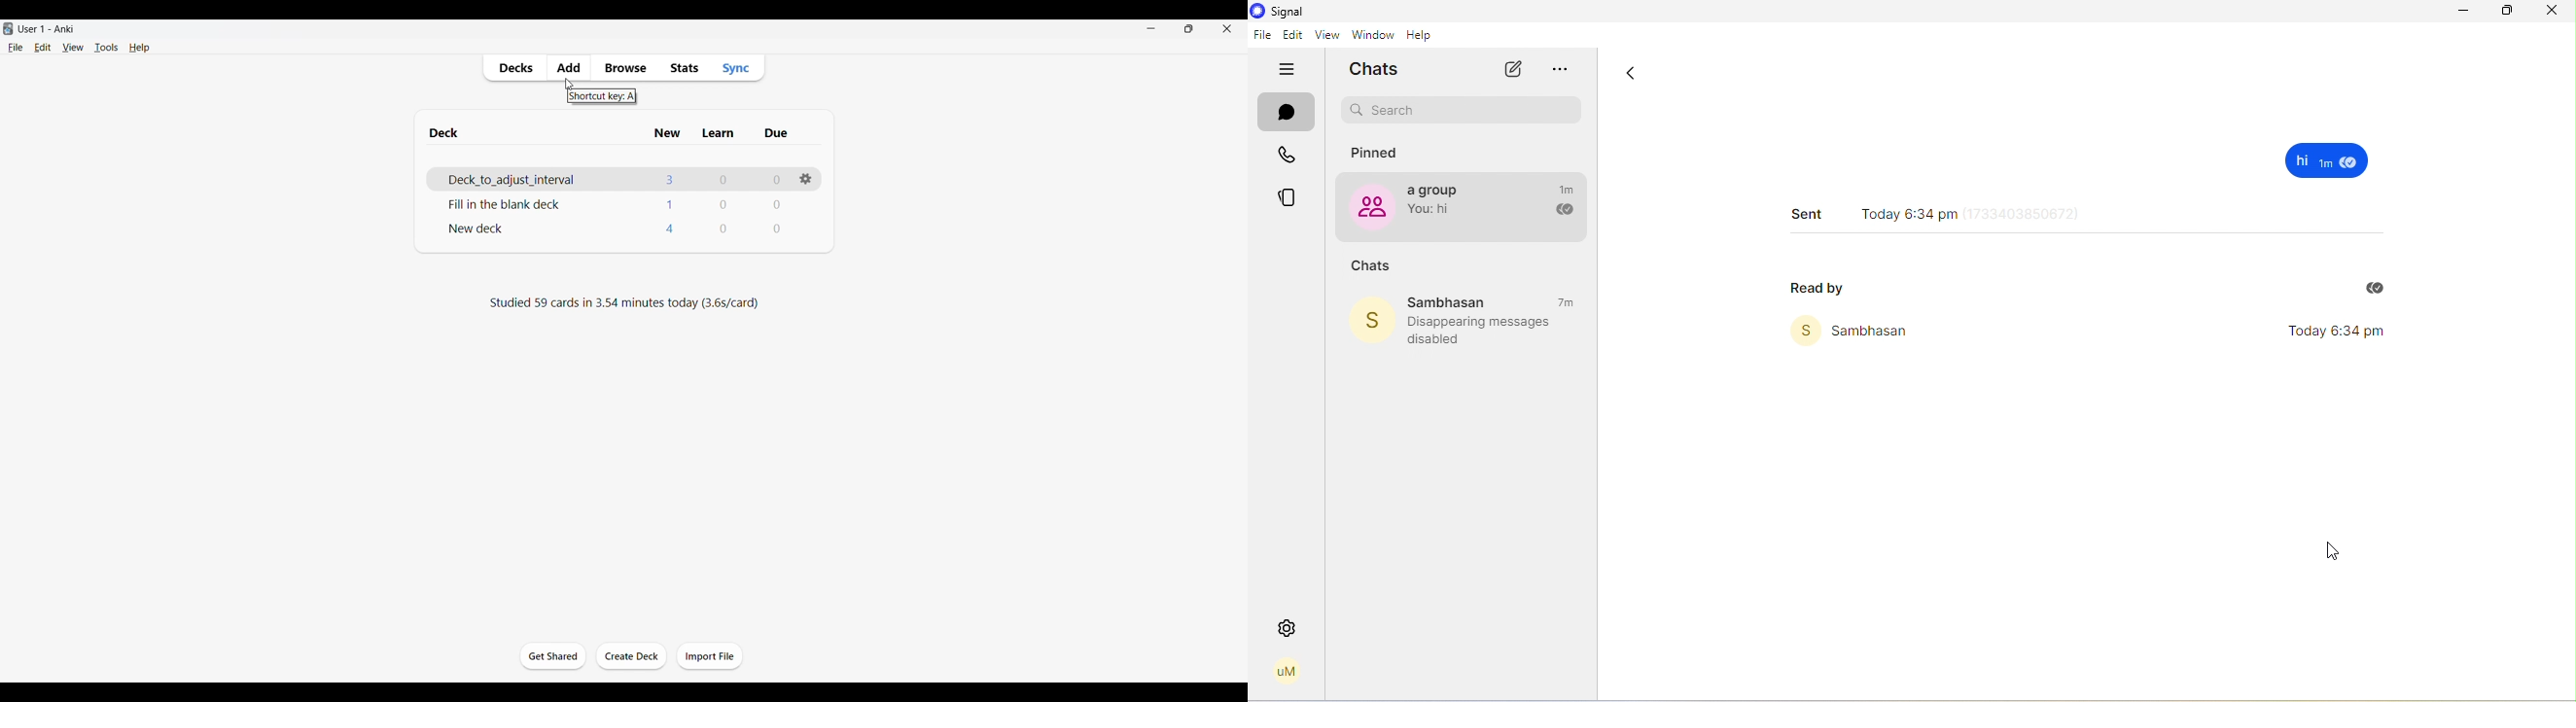 The image size is (2576, 728). What do you see at coordinates (1287, 672) in the screenshot?
I see `profile` at bounding box center [1287, 672].